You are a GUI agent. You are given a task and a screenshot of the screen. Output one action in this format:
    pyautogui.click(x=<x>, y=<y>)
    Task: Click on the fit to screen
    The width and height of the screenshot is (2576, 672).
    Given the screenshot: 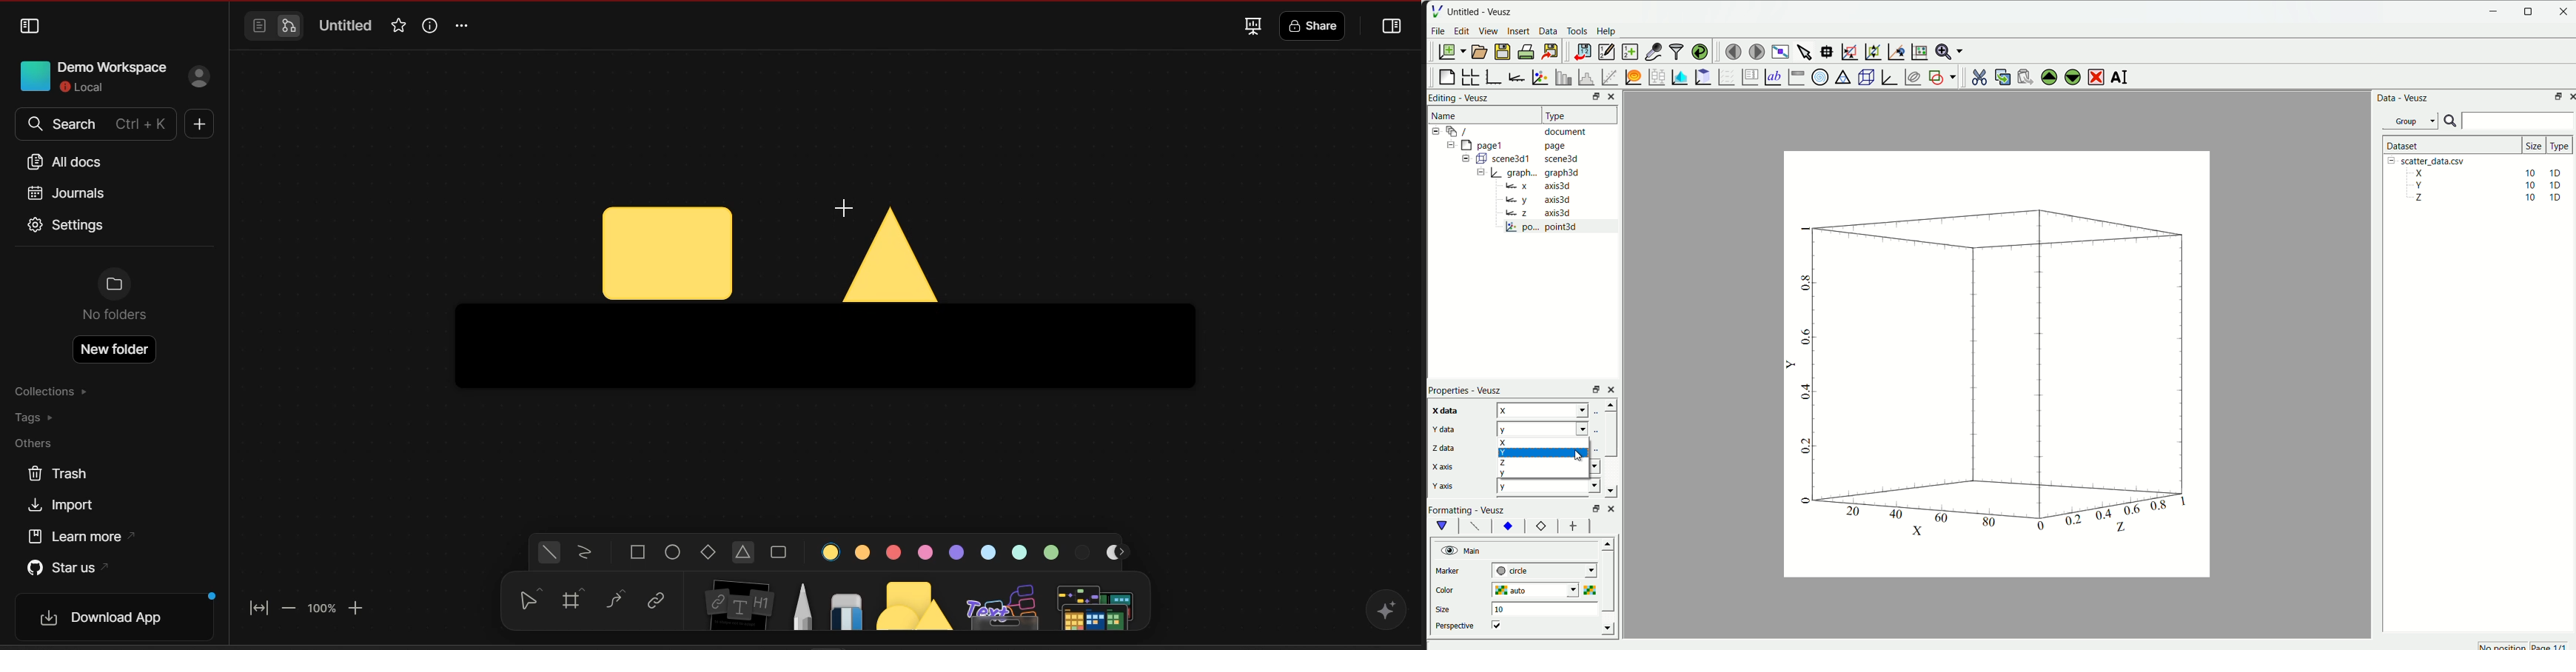 What is the action you would take?
    pyautogui.click(x=262, y=606)
    